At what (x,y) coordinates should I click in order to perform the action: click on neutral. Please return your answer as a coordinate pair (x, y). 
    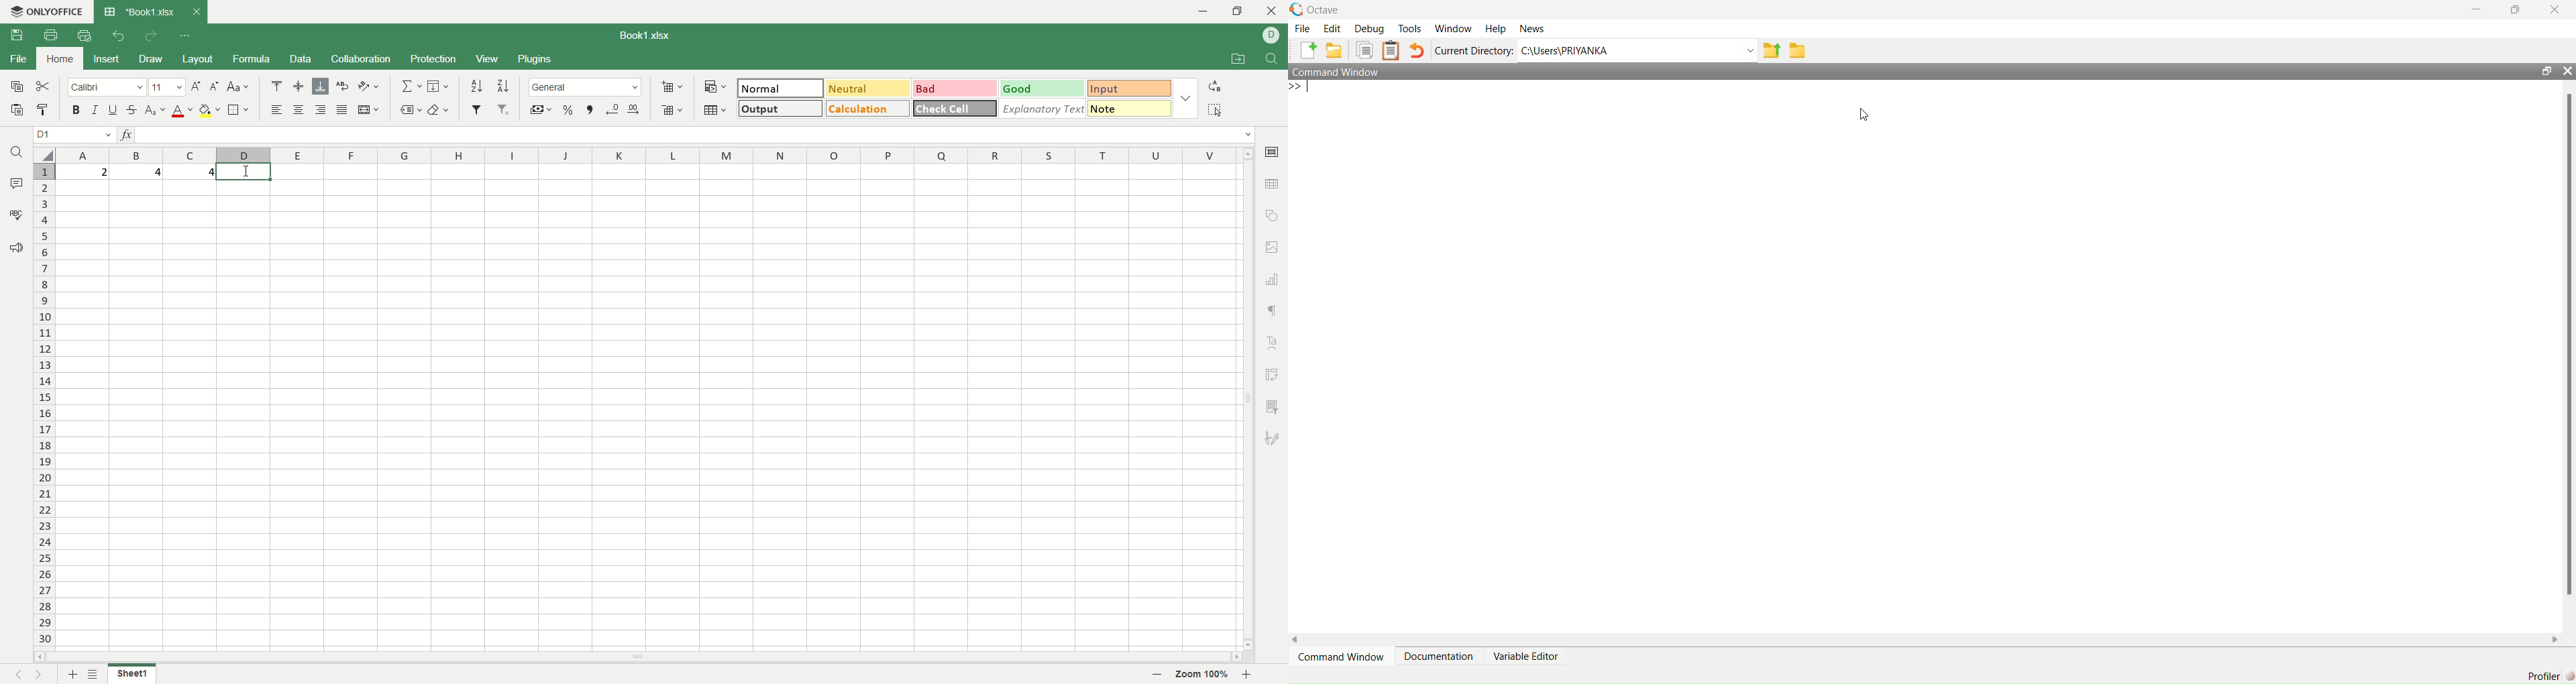
    Looking at the image, I should click on (870, 88).